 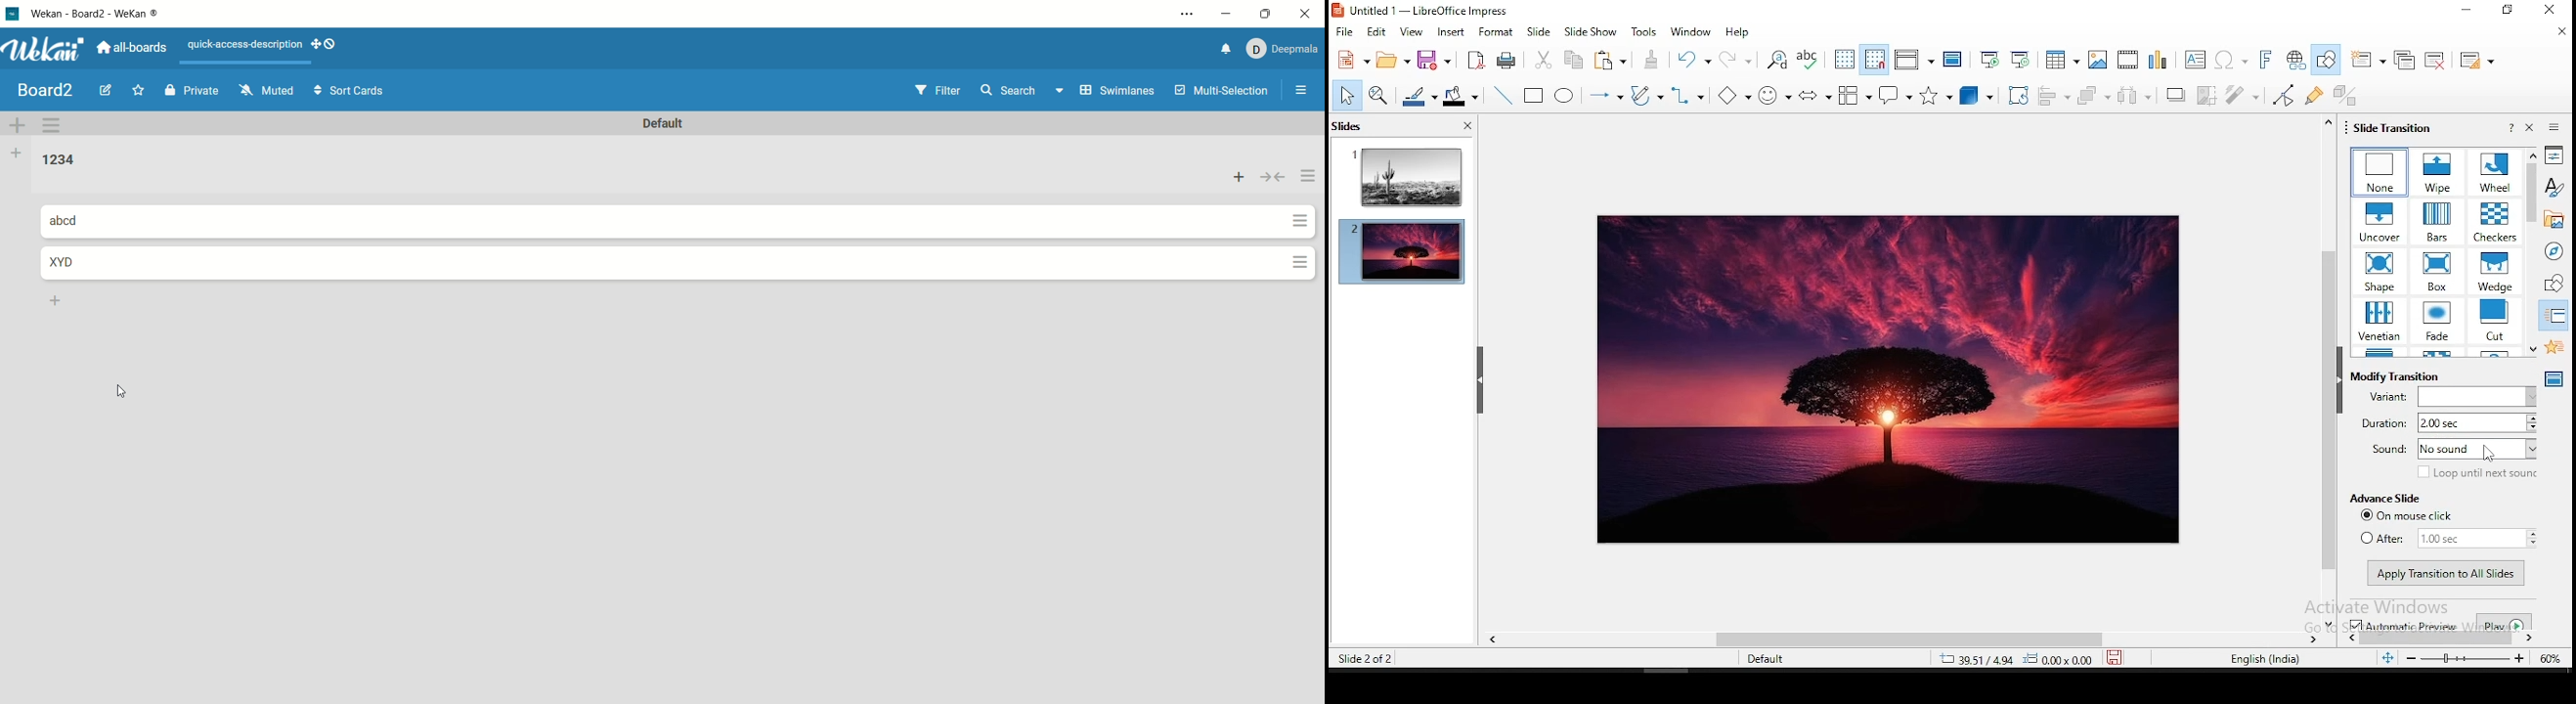 I want to click on charts, so click(x=2158, y=61).